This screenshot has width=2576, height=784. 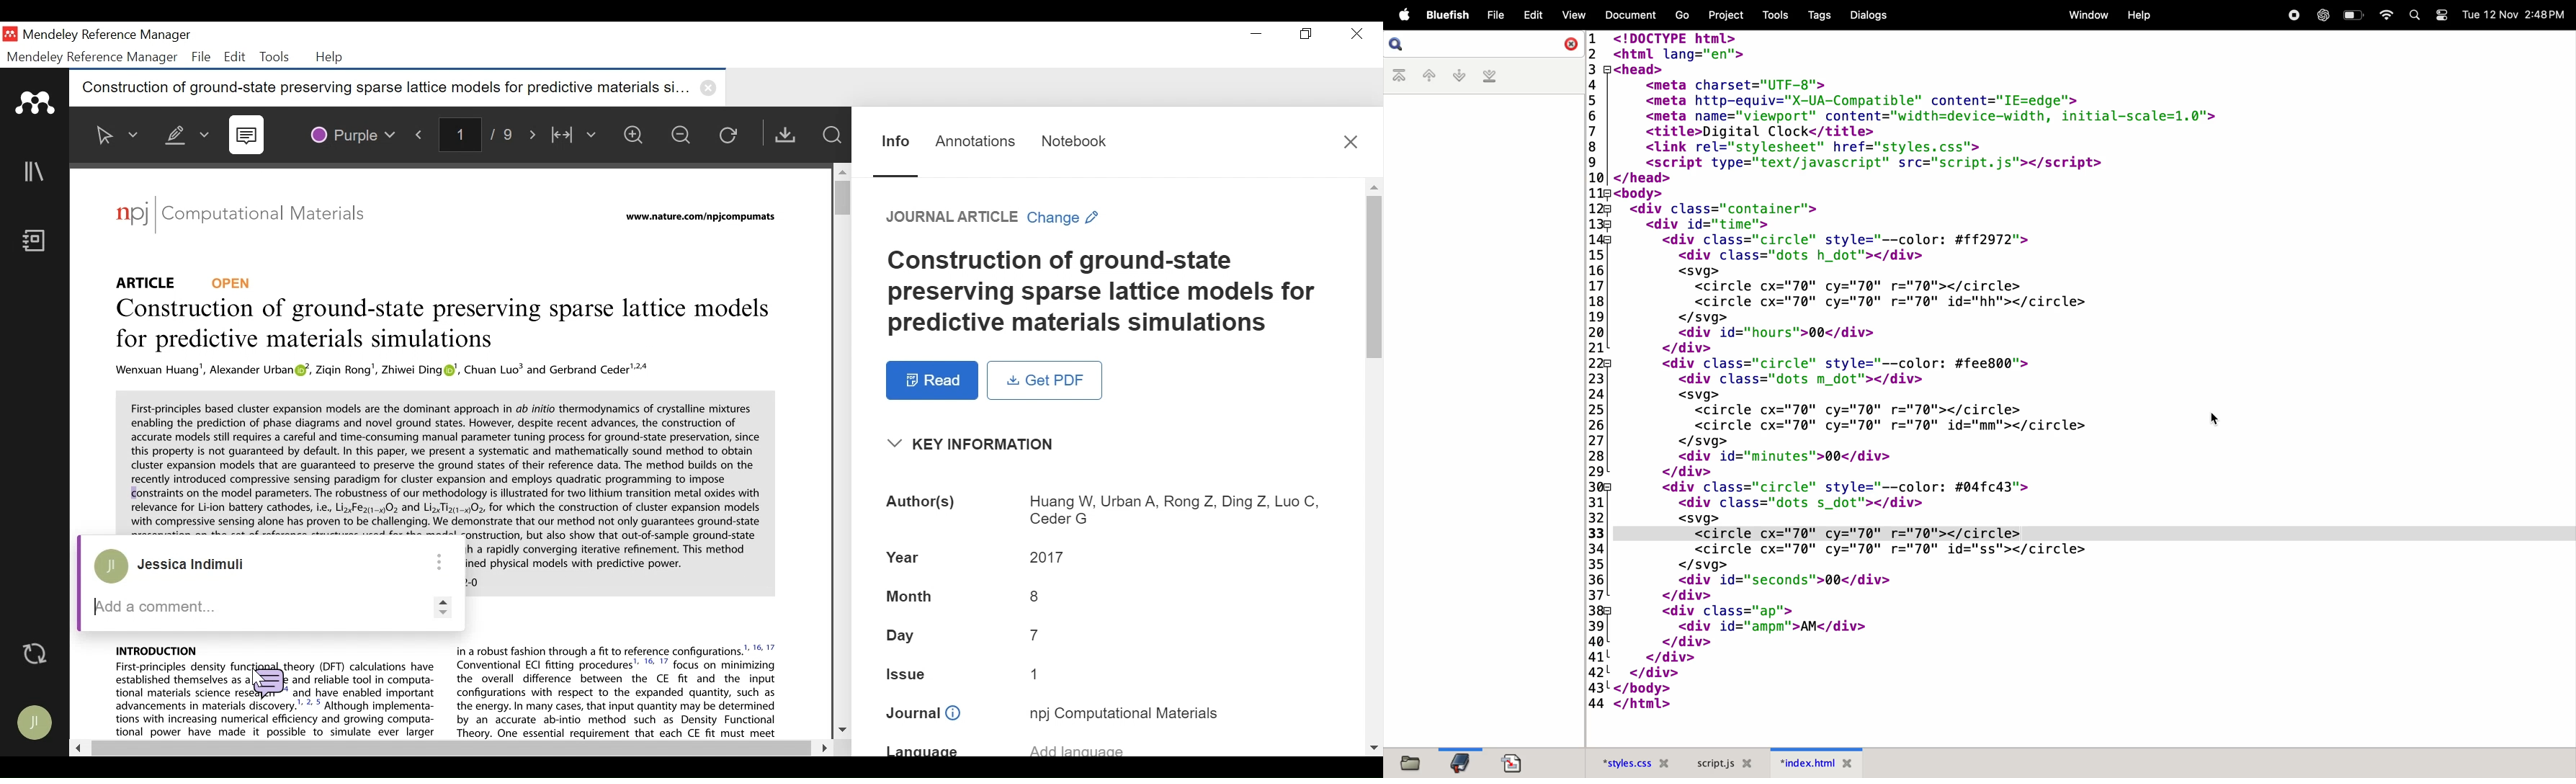 What do you see at coordinates (1107, 558) in the screenshot?
I see `Year` at bounding box center [1107, 558].